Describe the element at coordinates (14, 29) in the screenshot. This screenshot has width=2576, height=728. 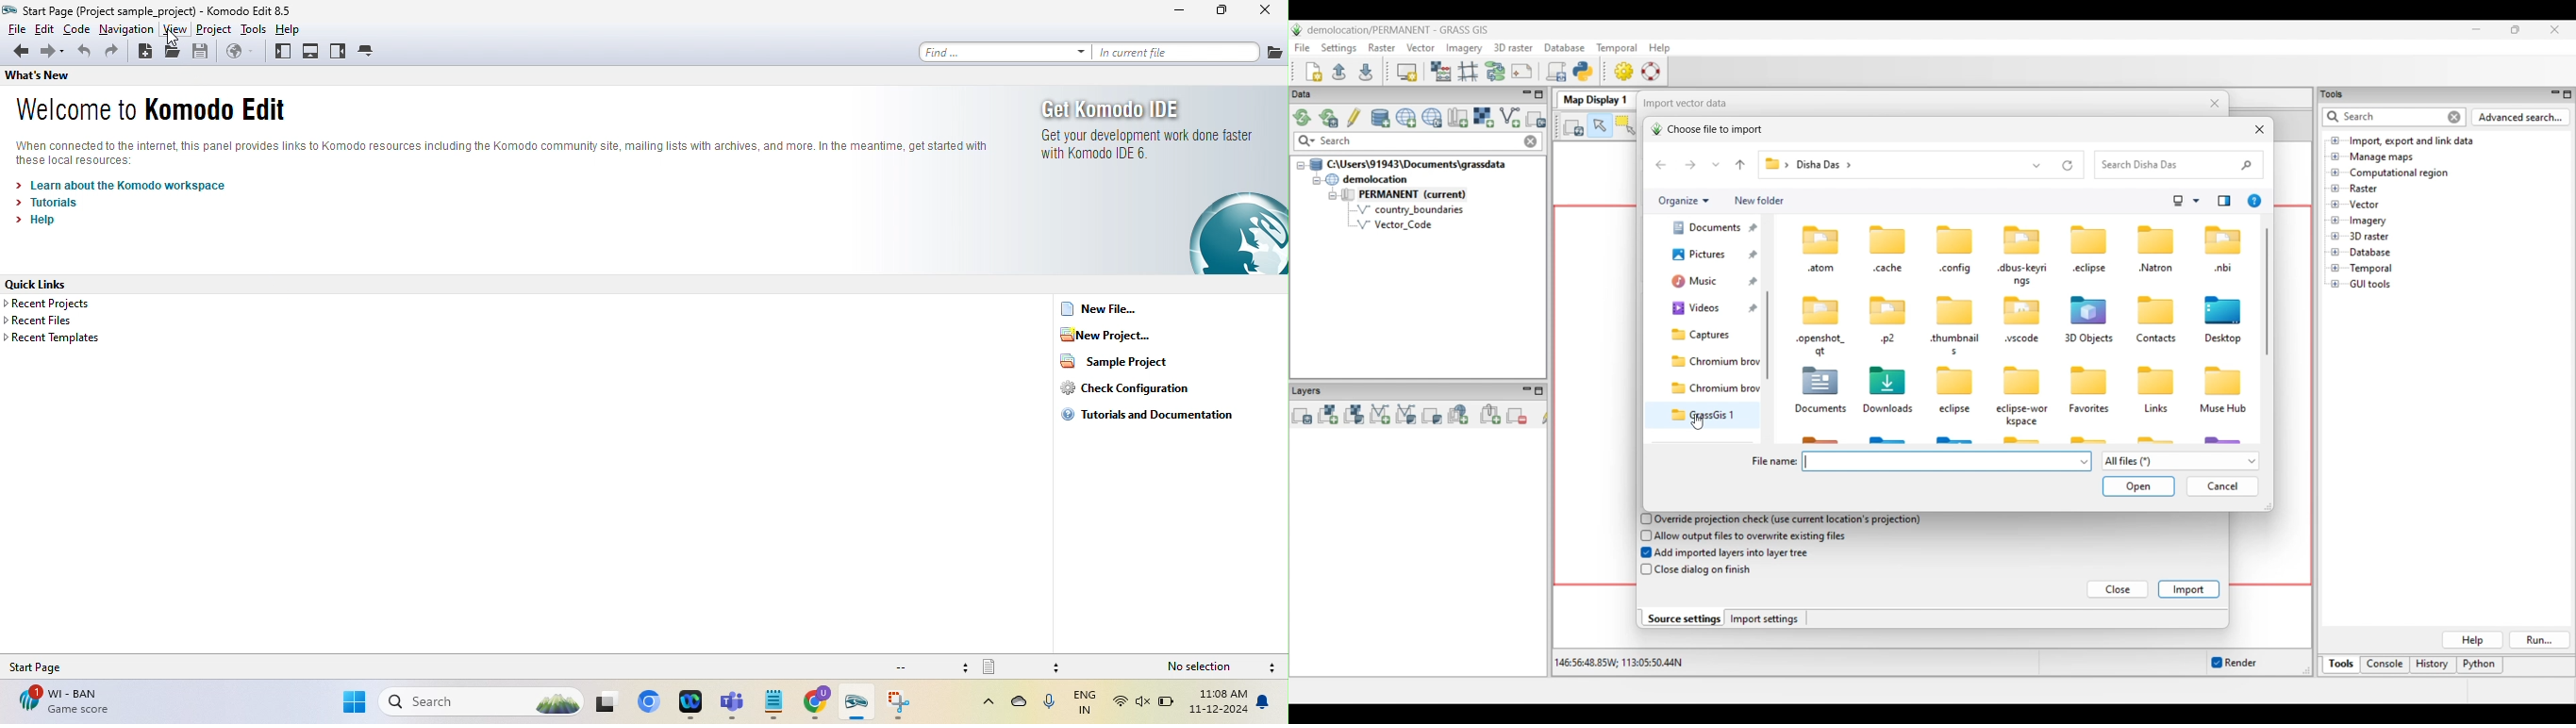
I see `file` at that location.